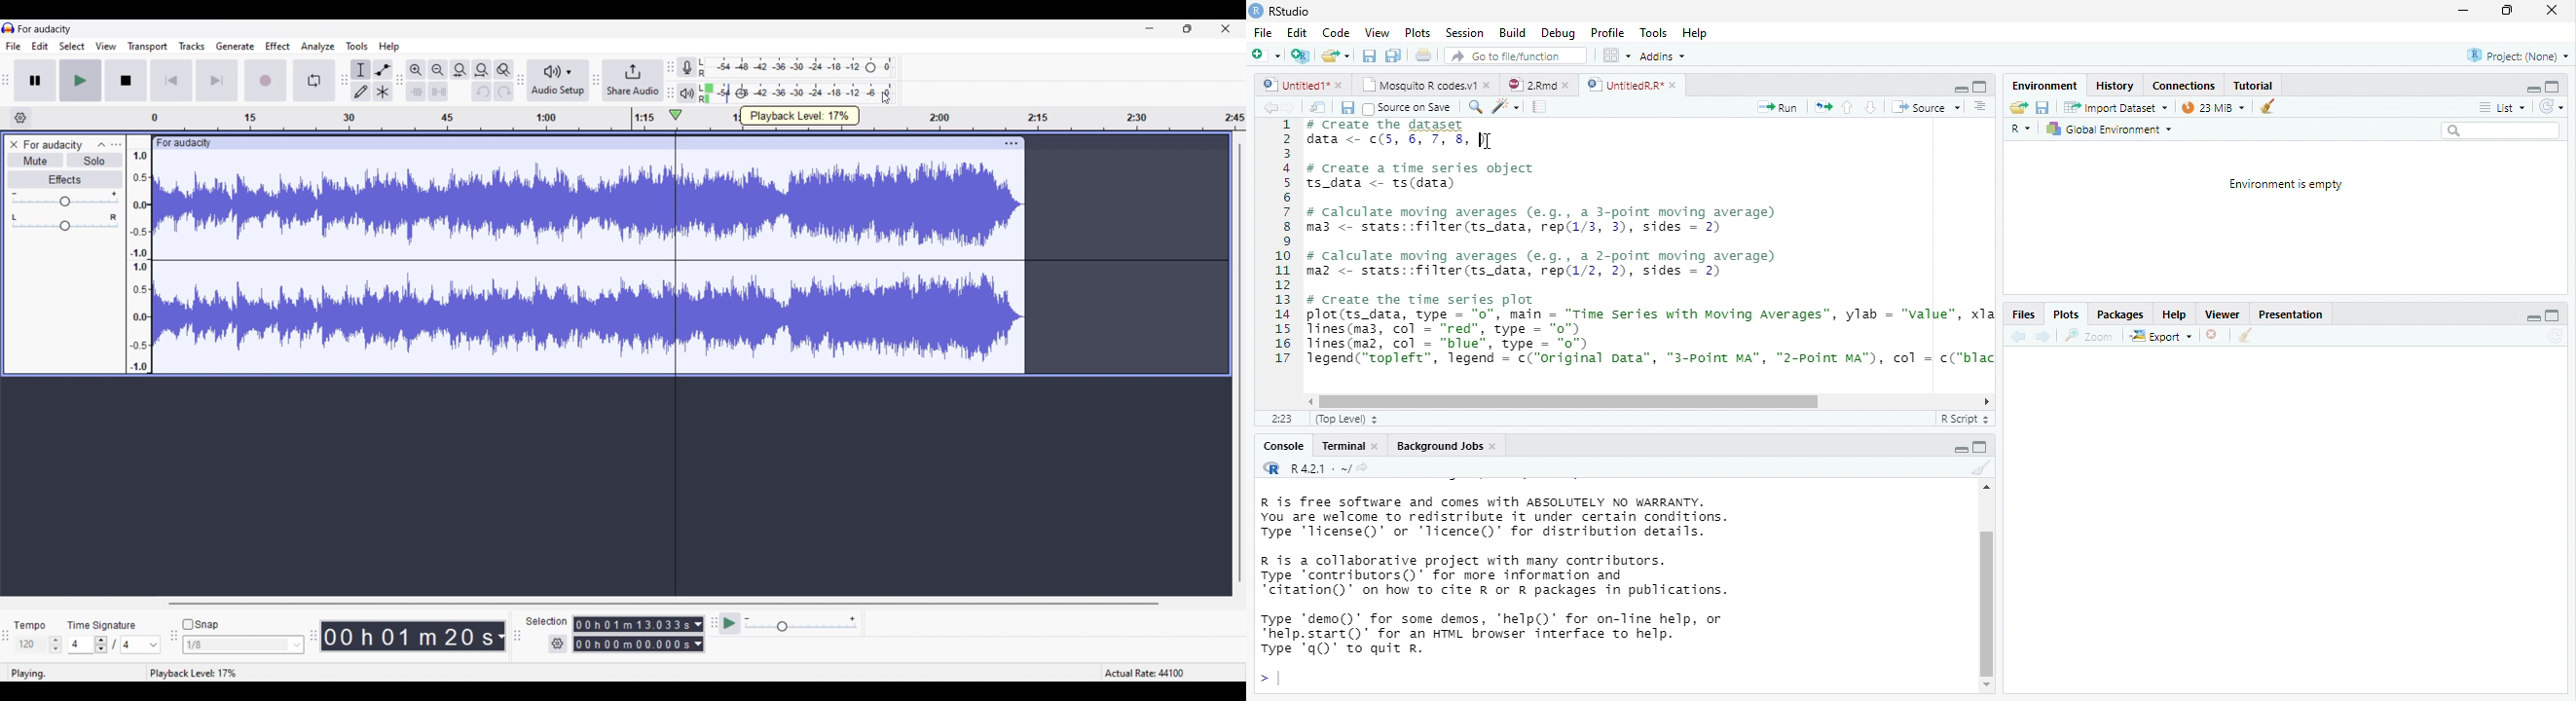 The width and height of the screenshot is (2576, 728). What do you see at coordinates (1375, 131) in the screenshot?
I see `1 # Create the dataset 2 data <- c(5, 6, 7, 8,` at bounding box center [1375, 131].